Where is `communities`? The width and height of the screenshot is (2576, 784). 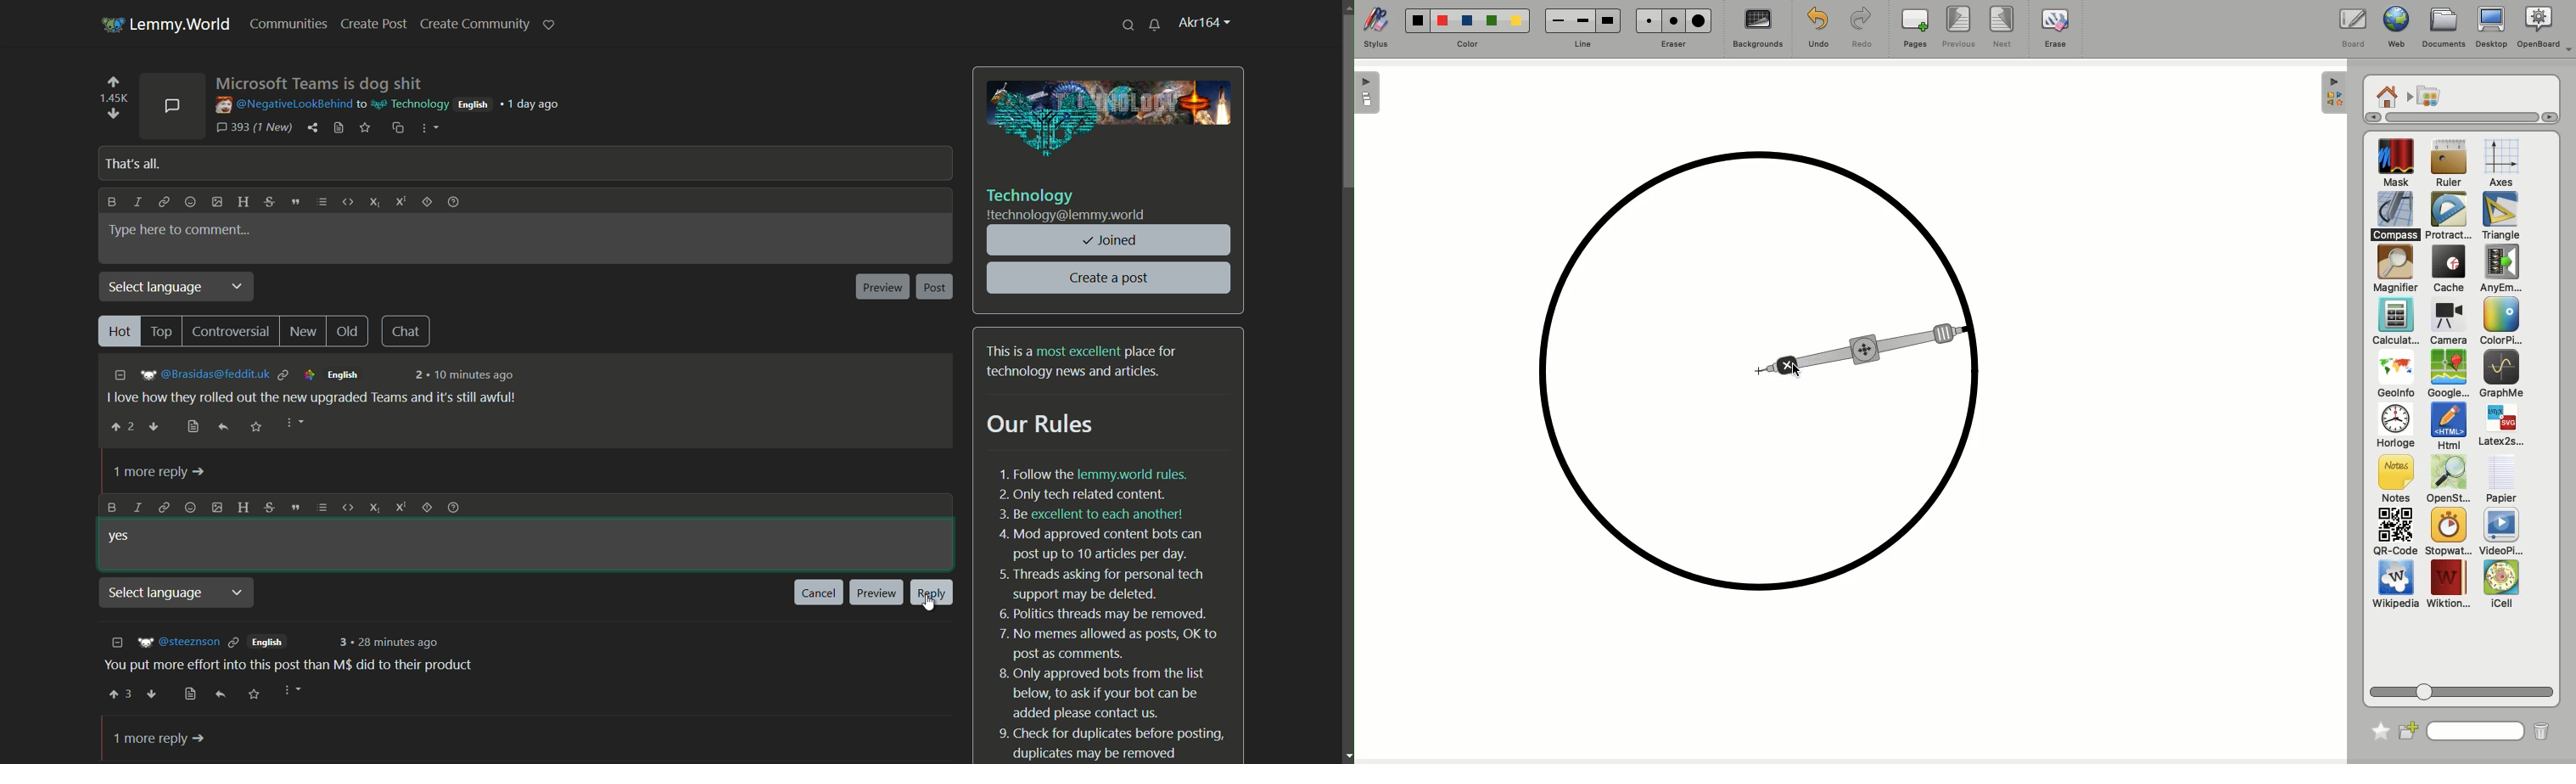
communities is located at coordinates (293, 24).